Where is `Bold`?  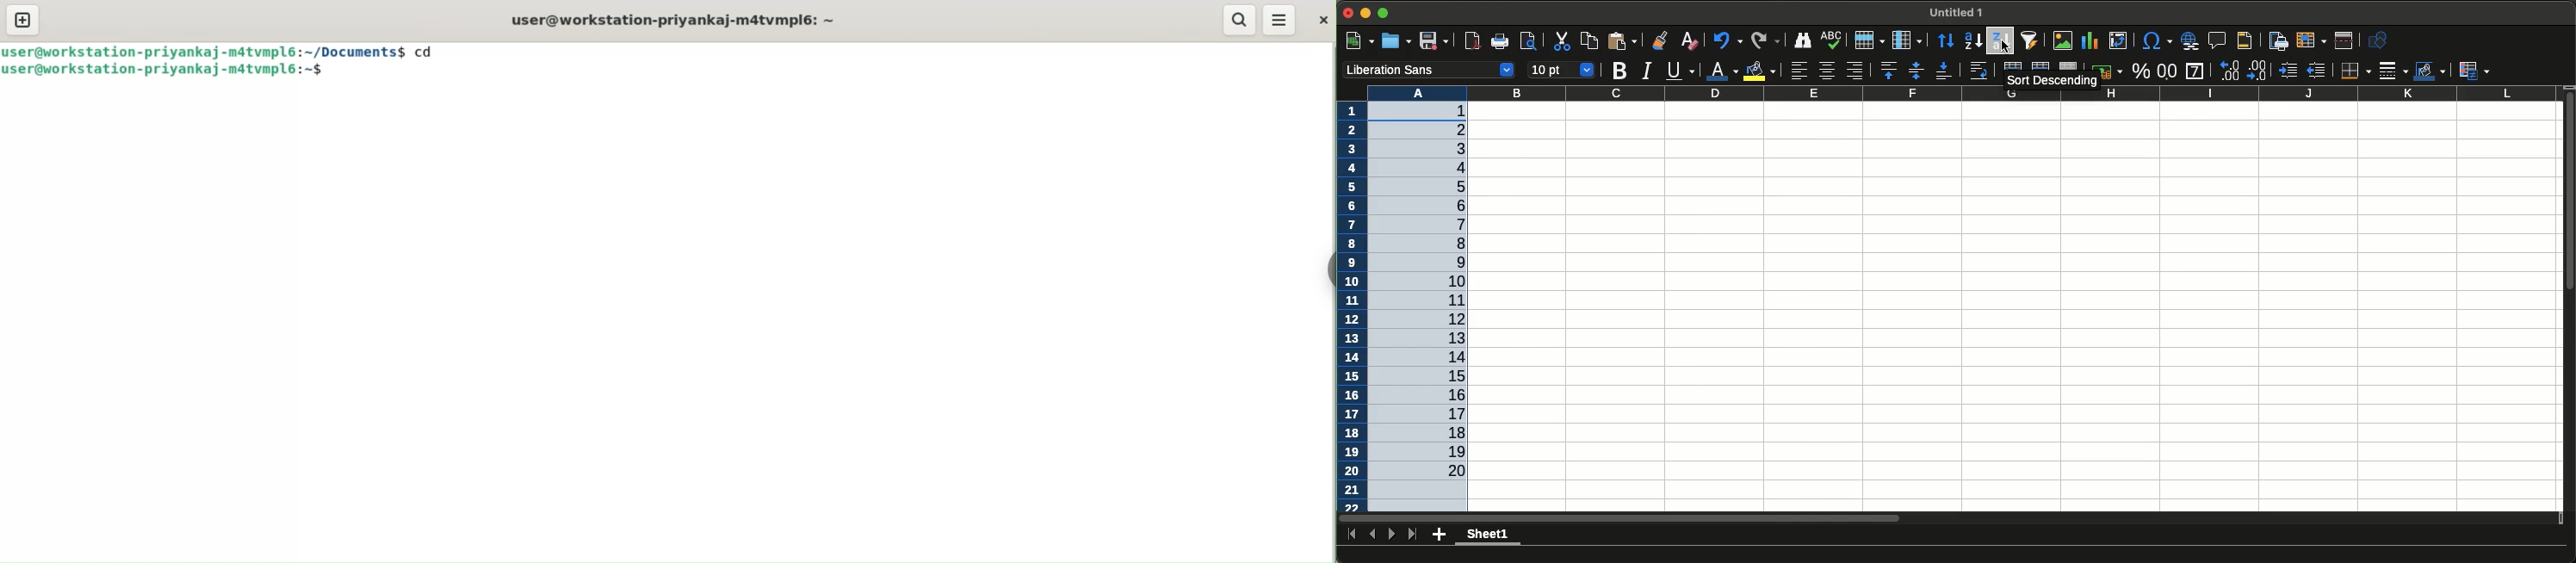
Bold is located at coordinates (1619, 71).